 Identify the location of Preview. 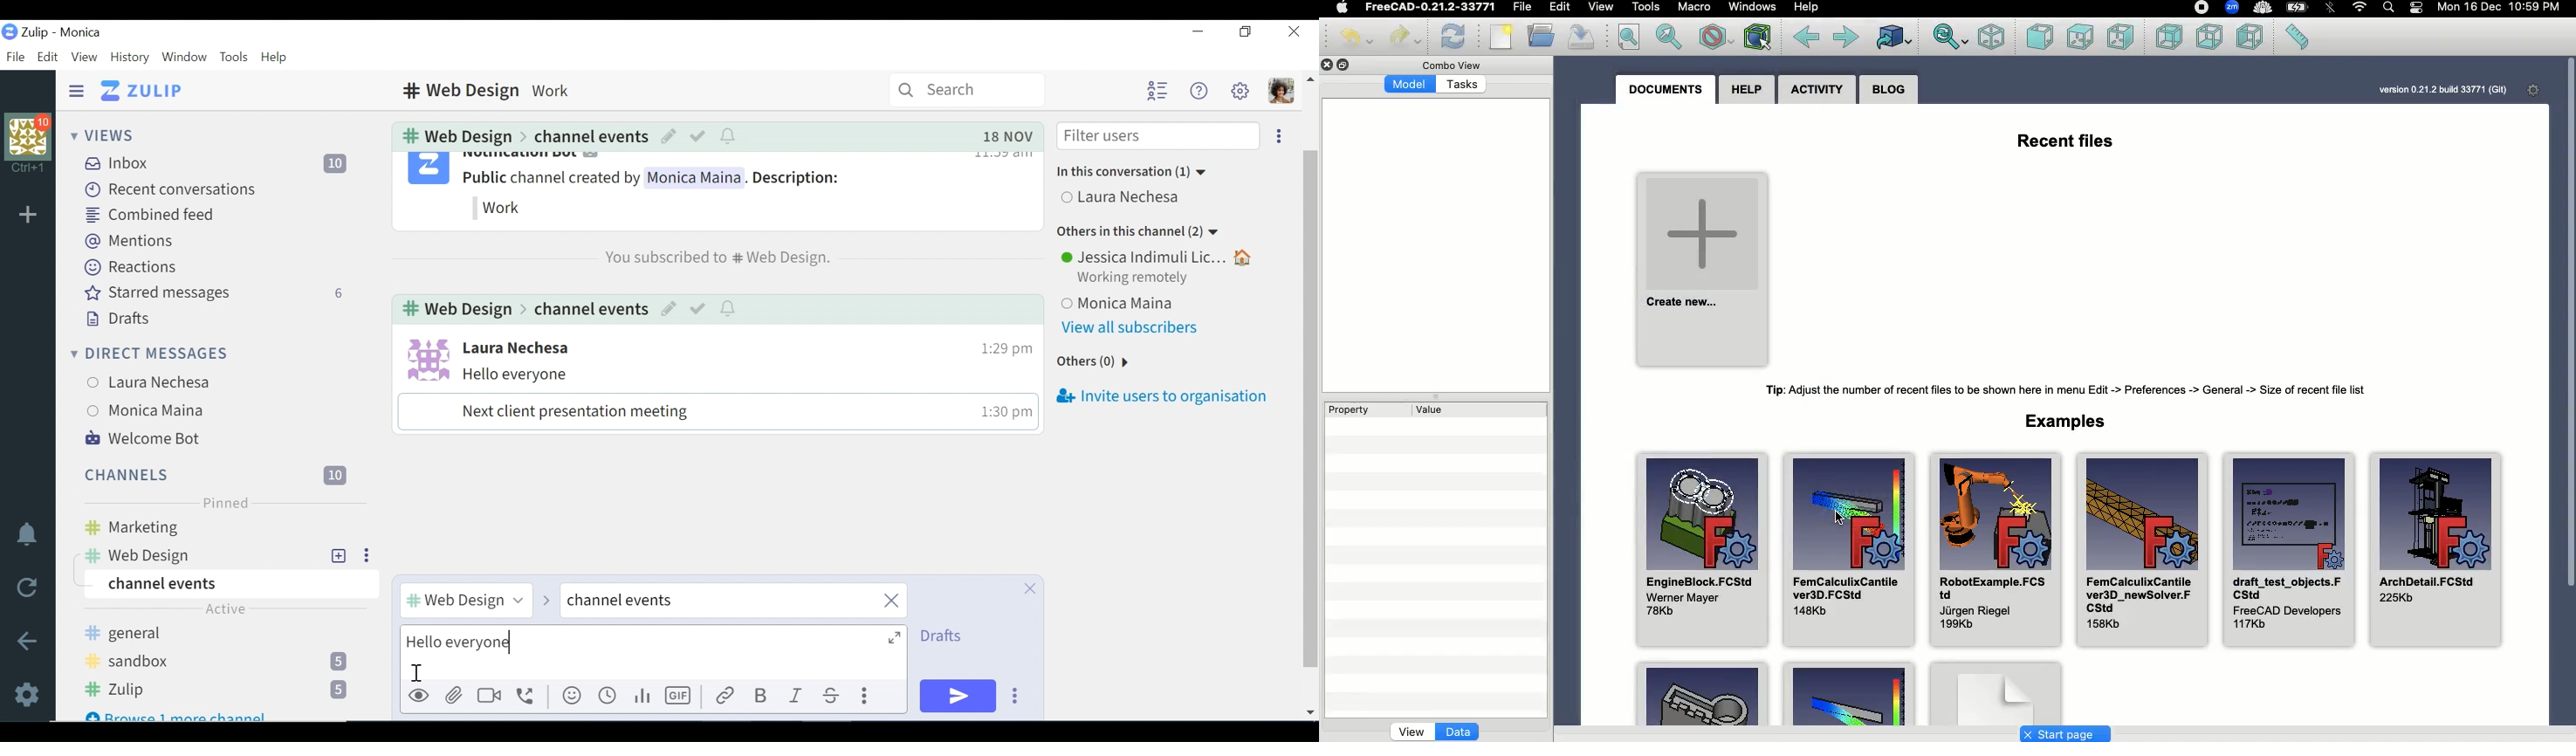
(419, 697).